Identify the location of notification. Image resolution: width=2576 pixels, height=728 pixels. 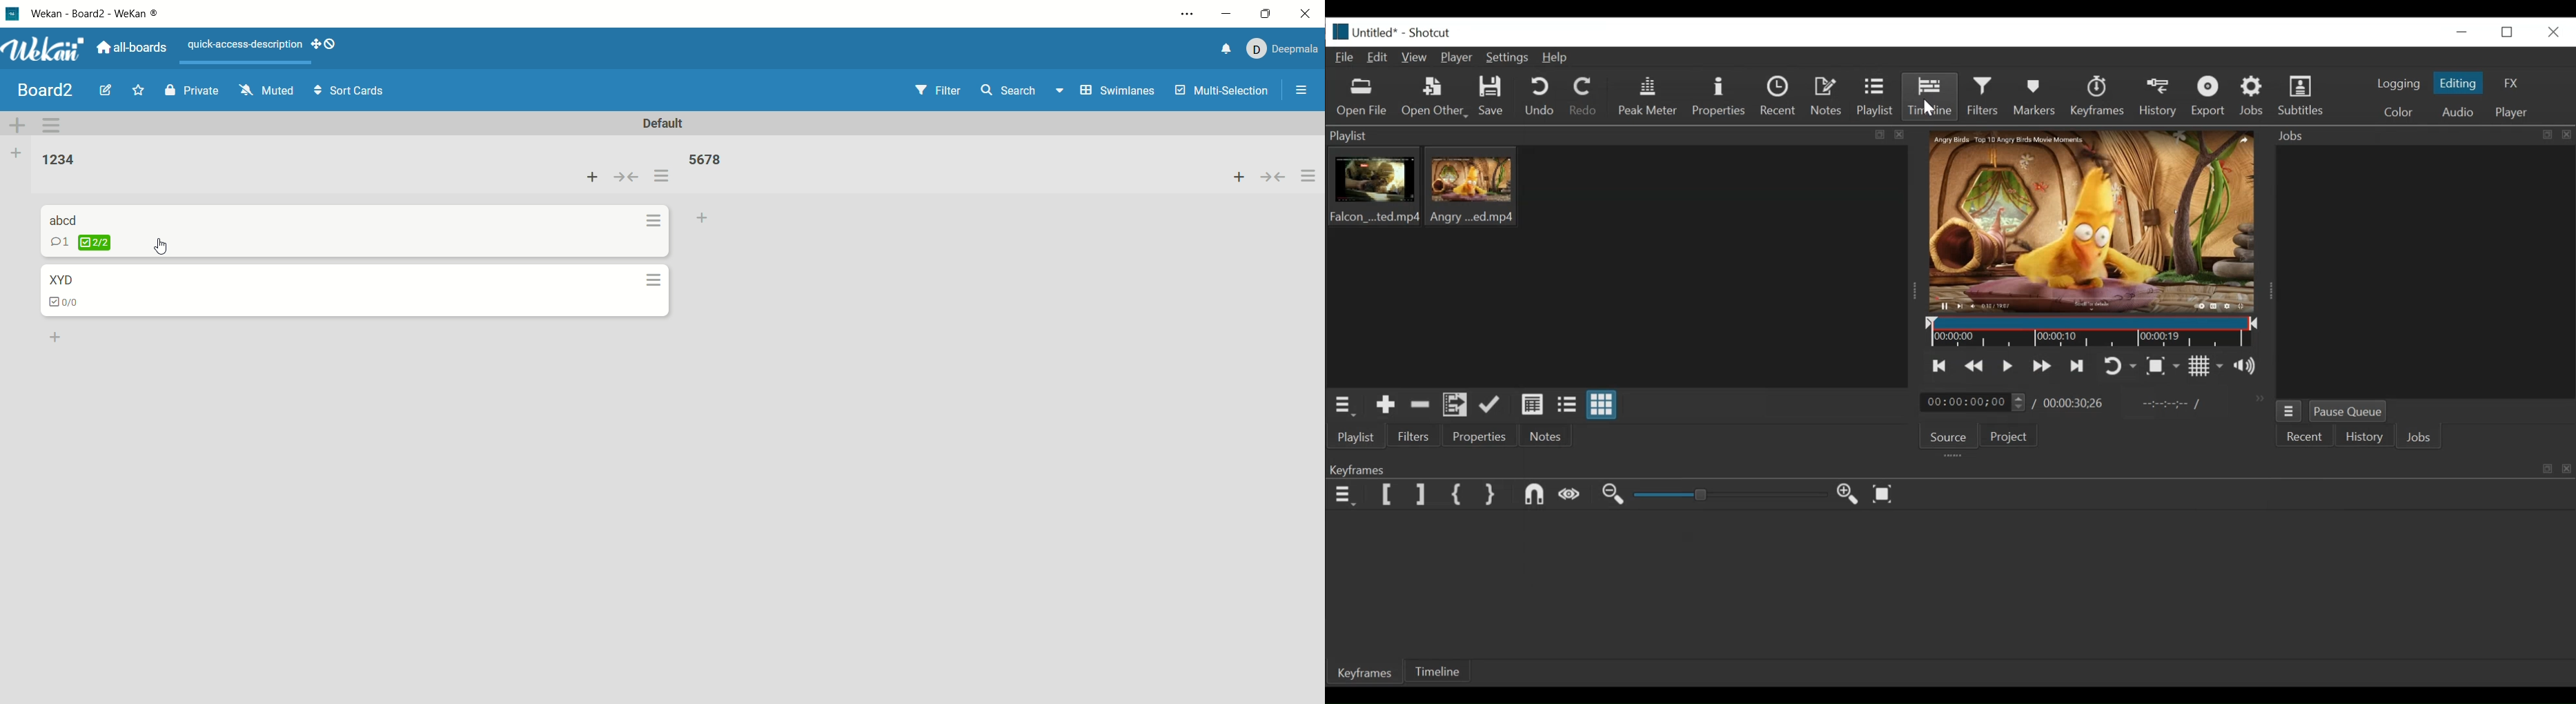
(1222, 51).